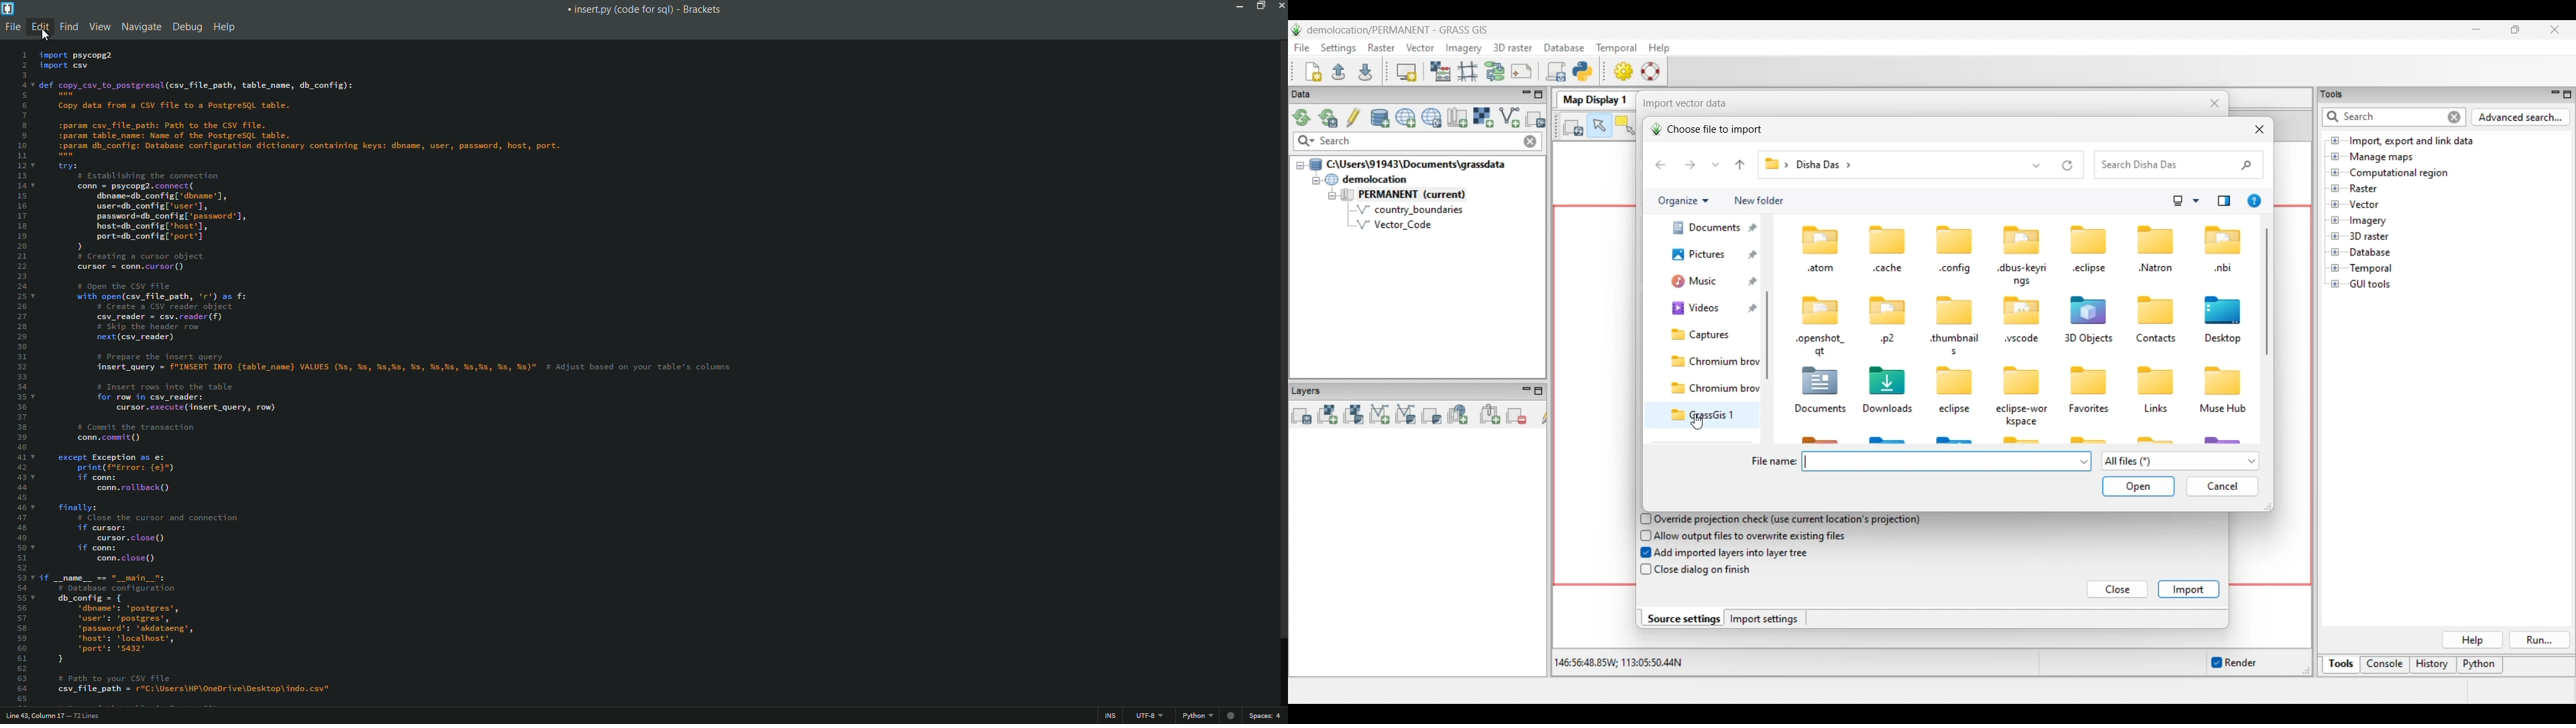 This screenshot has height=728, width=2576. I want to click on line numbers, so click(15, 376).